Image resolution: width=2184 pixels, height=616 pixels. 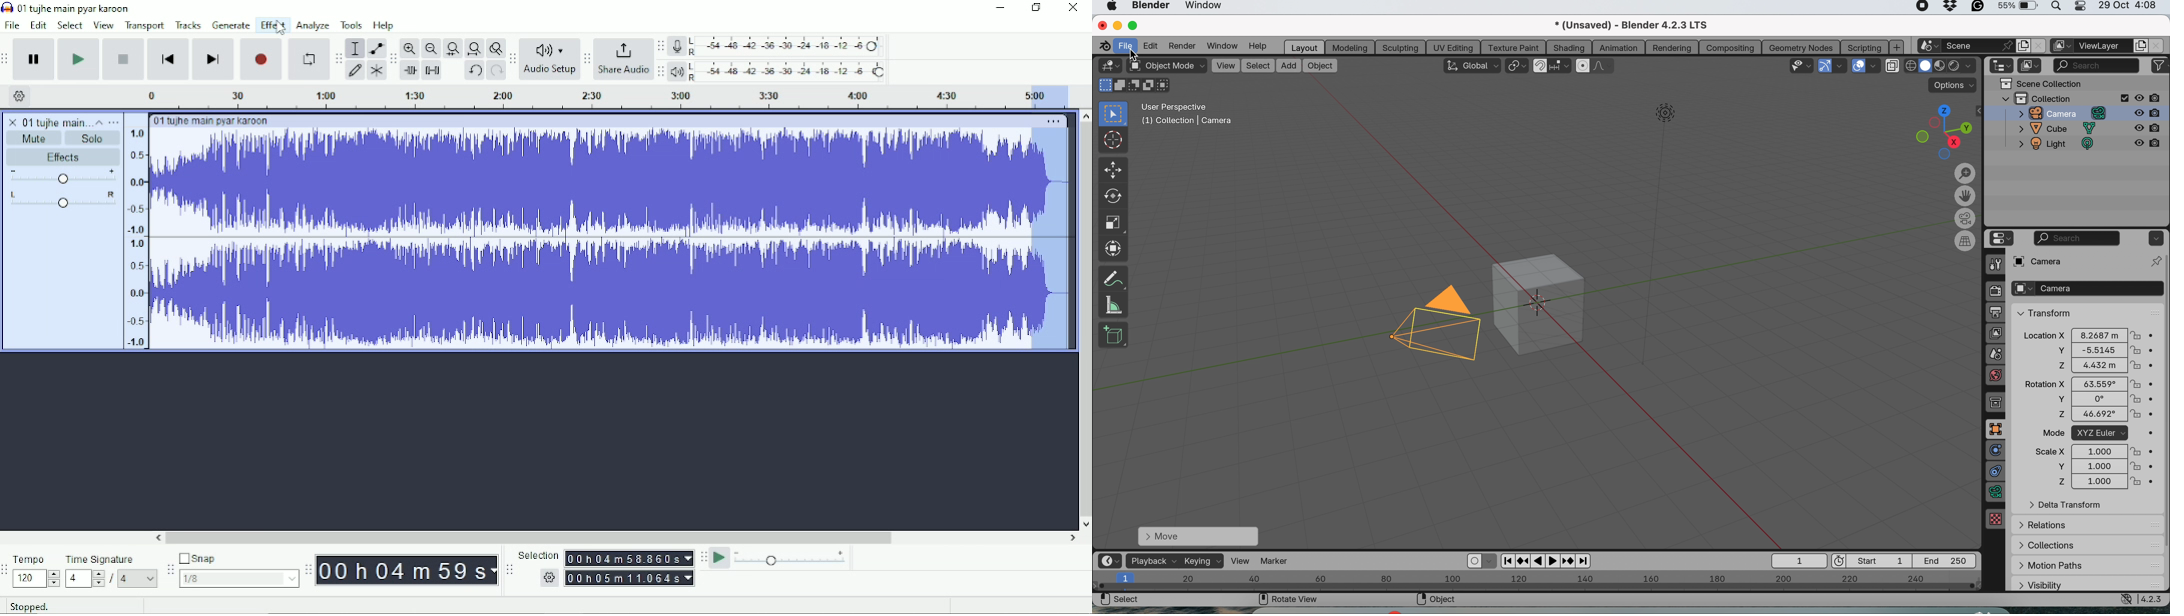 What do you see at coordinates (1875, 67) in the screenshot?
I see `overlays` at bounding box center [1875, 67].